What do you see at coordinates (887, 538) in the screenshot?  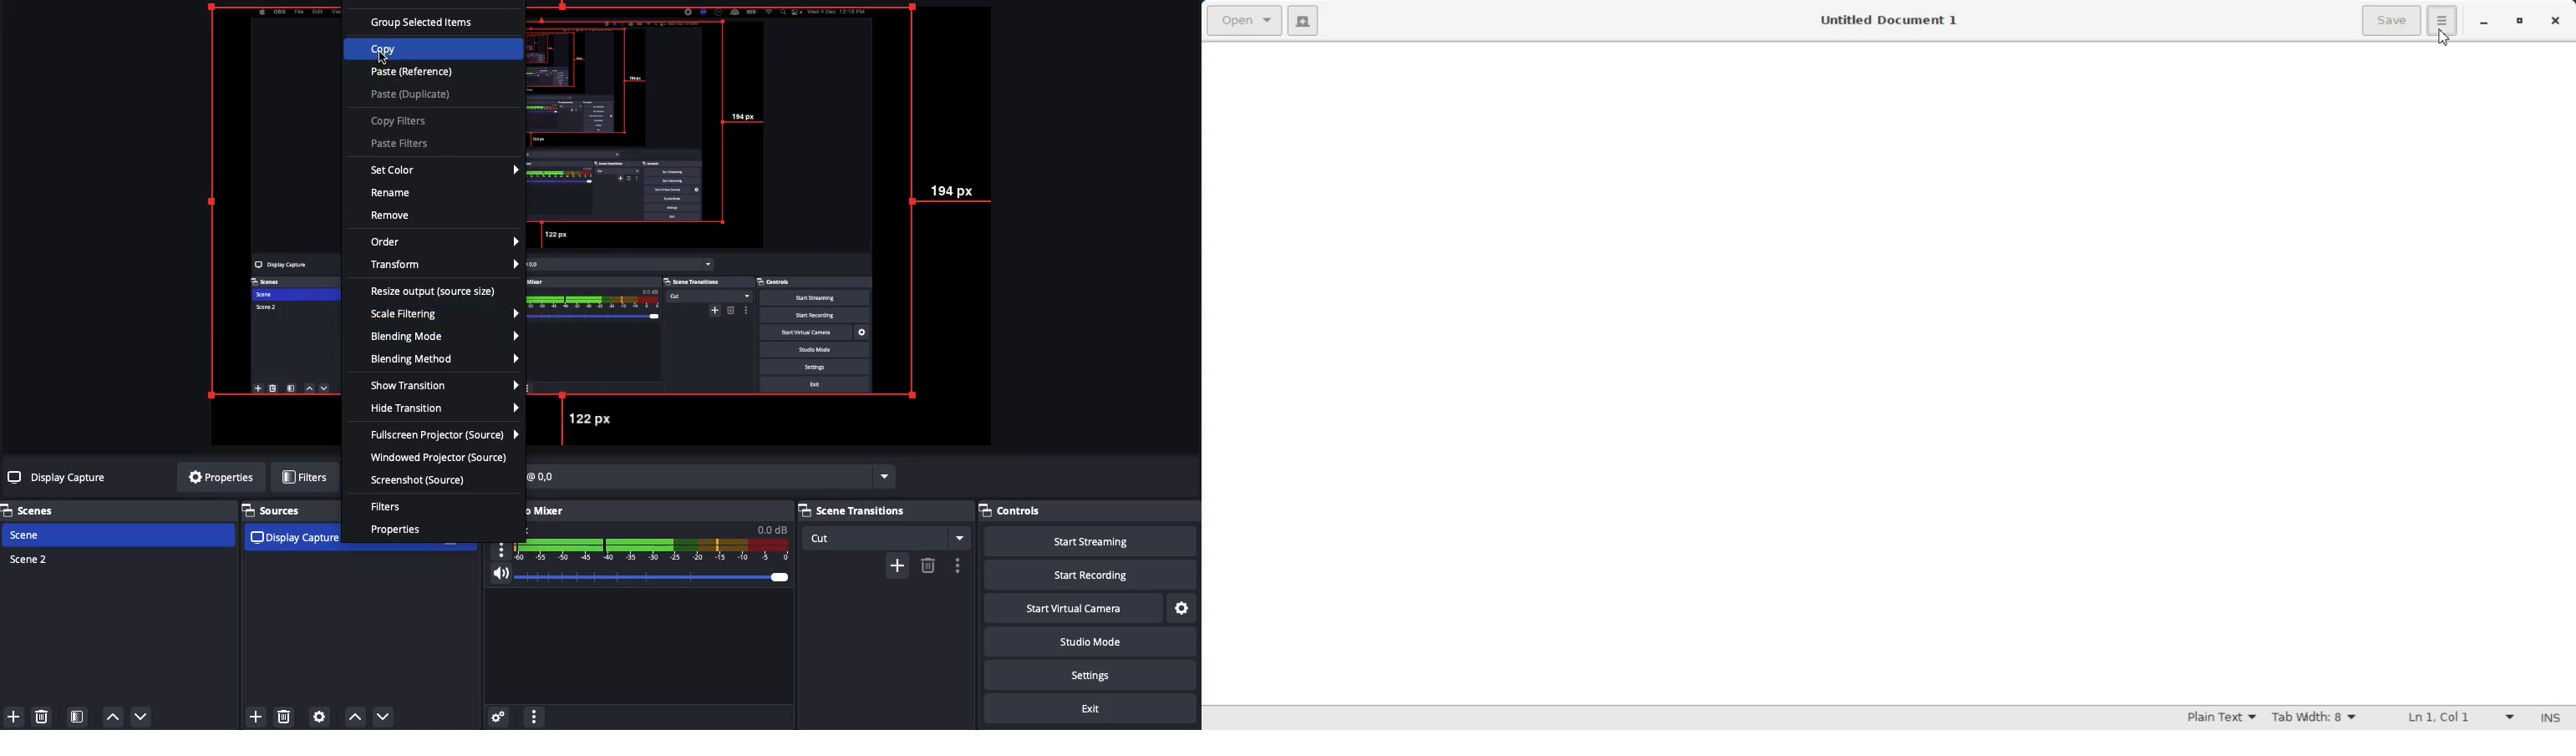 I see `Cut` at bounding box center [887, 538].